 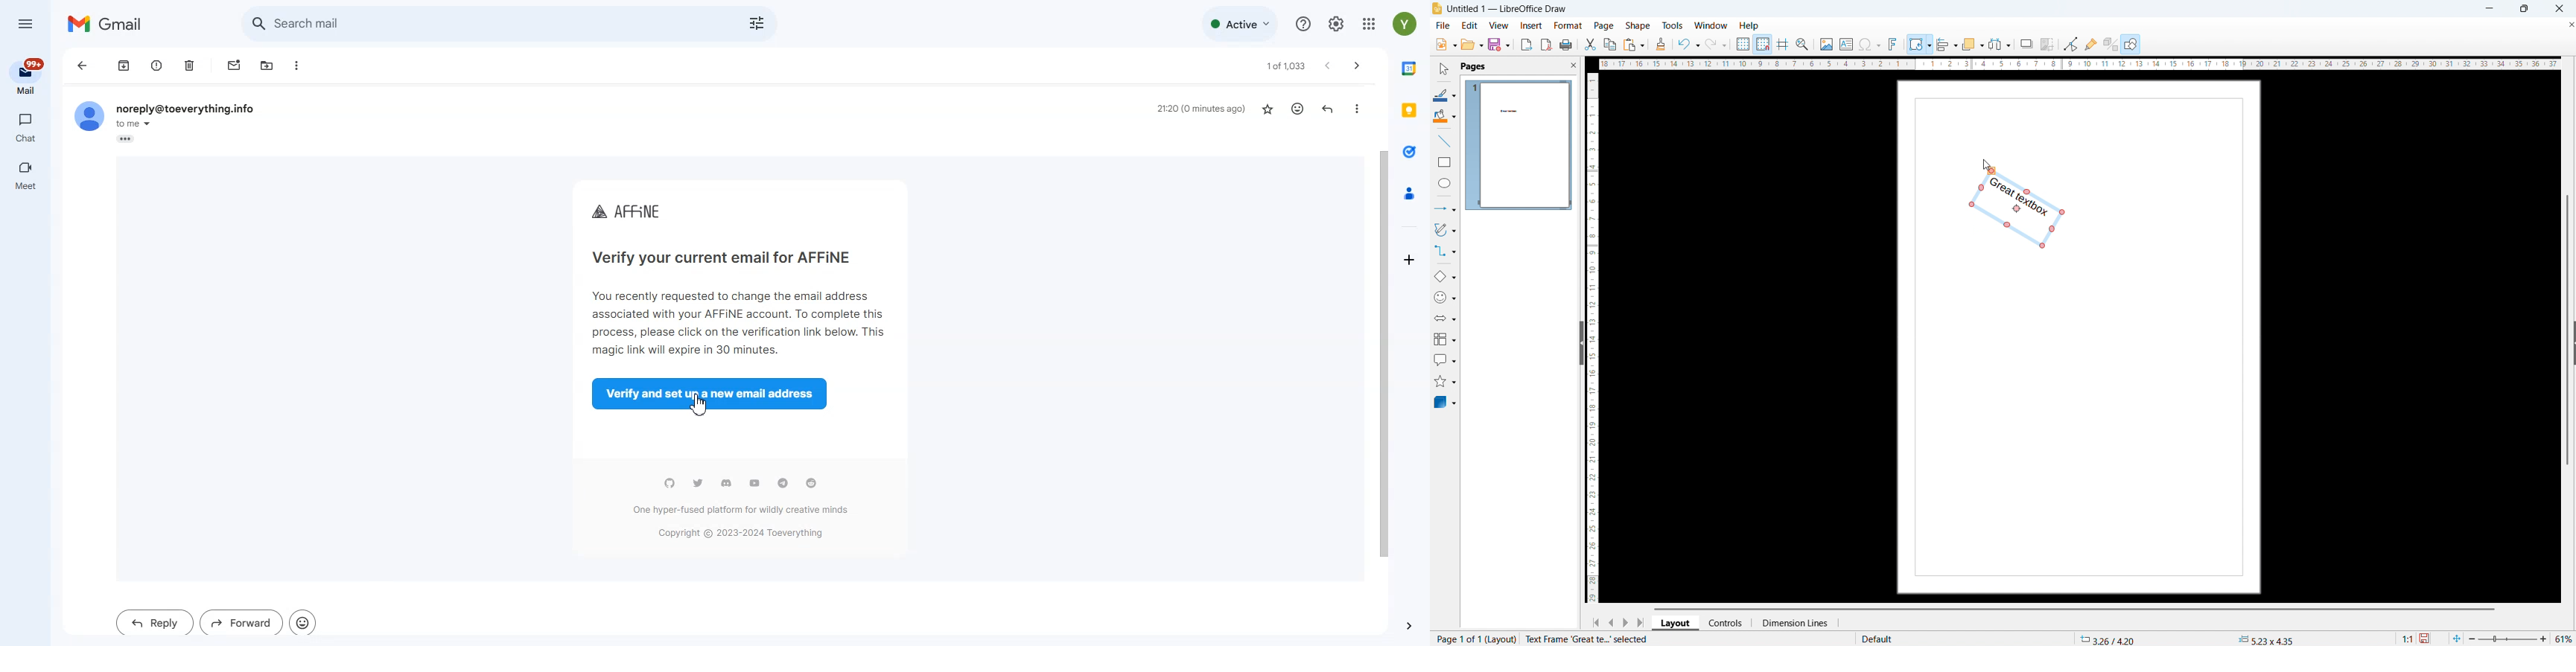 What do you see at coordinates (1445, 162) in the screenshot?
I see `rectangle` at bounding box center [1445, 162].